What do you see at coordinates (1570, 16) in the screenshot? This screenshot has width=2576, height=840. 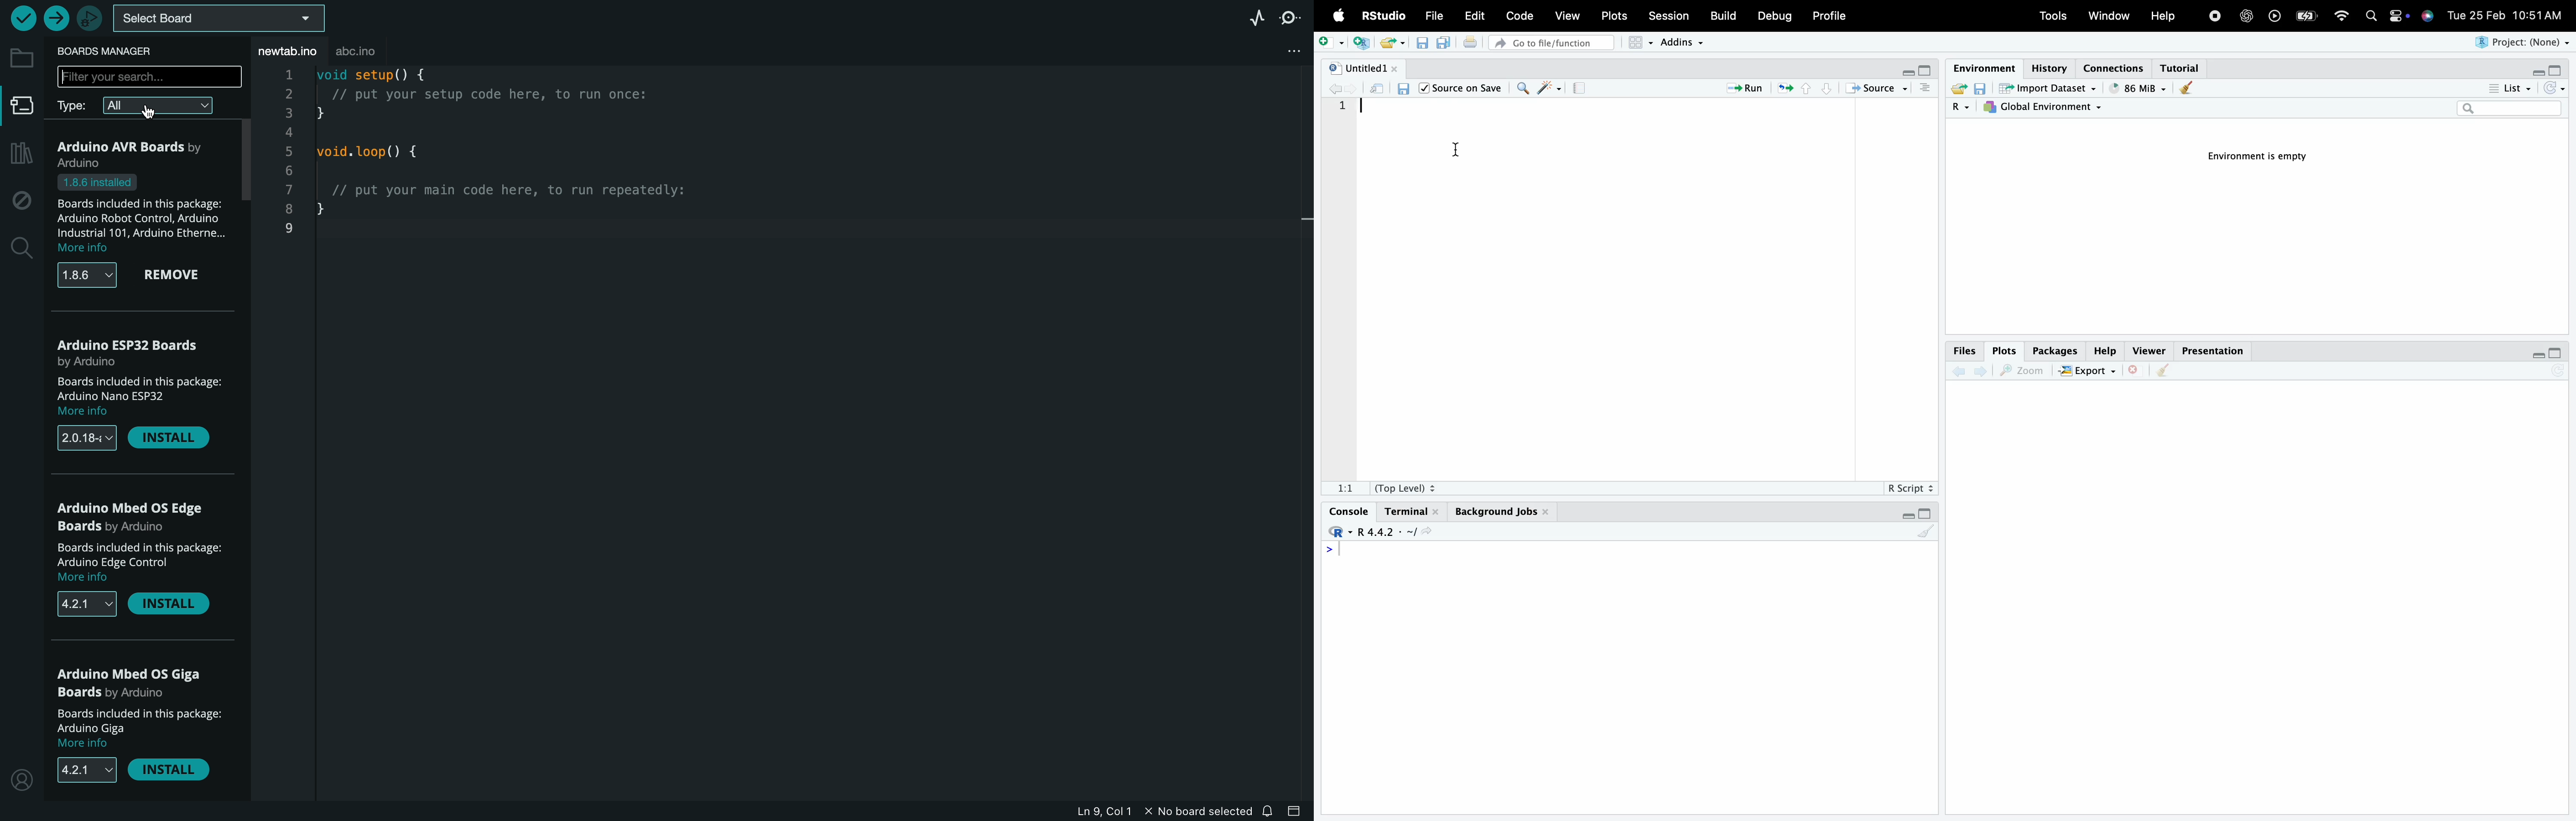 I see `View` at bounding box center [1570, 16].